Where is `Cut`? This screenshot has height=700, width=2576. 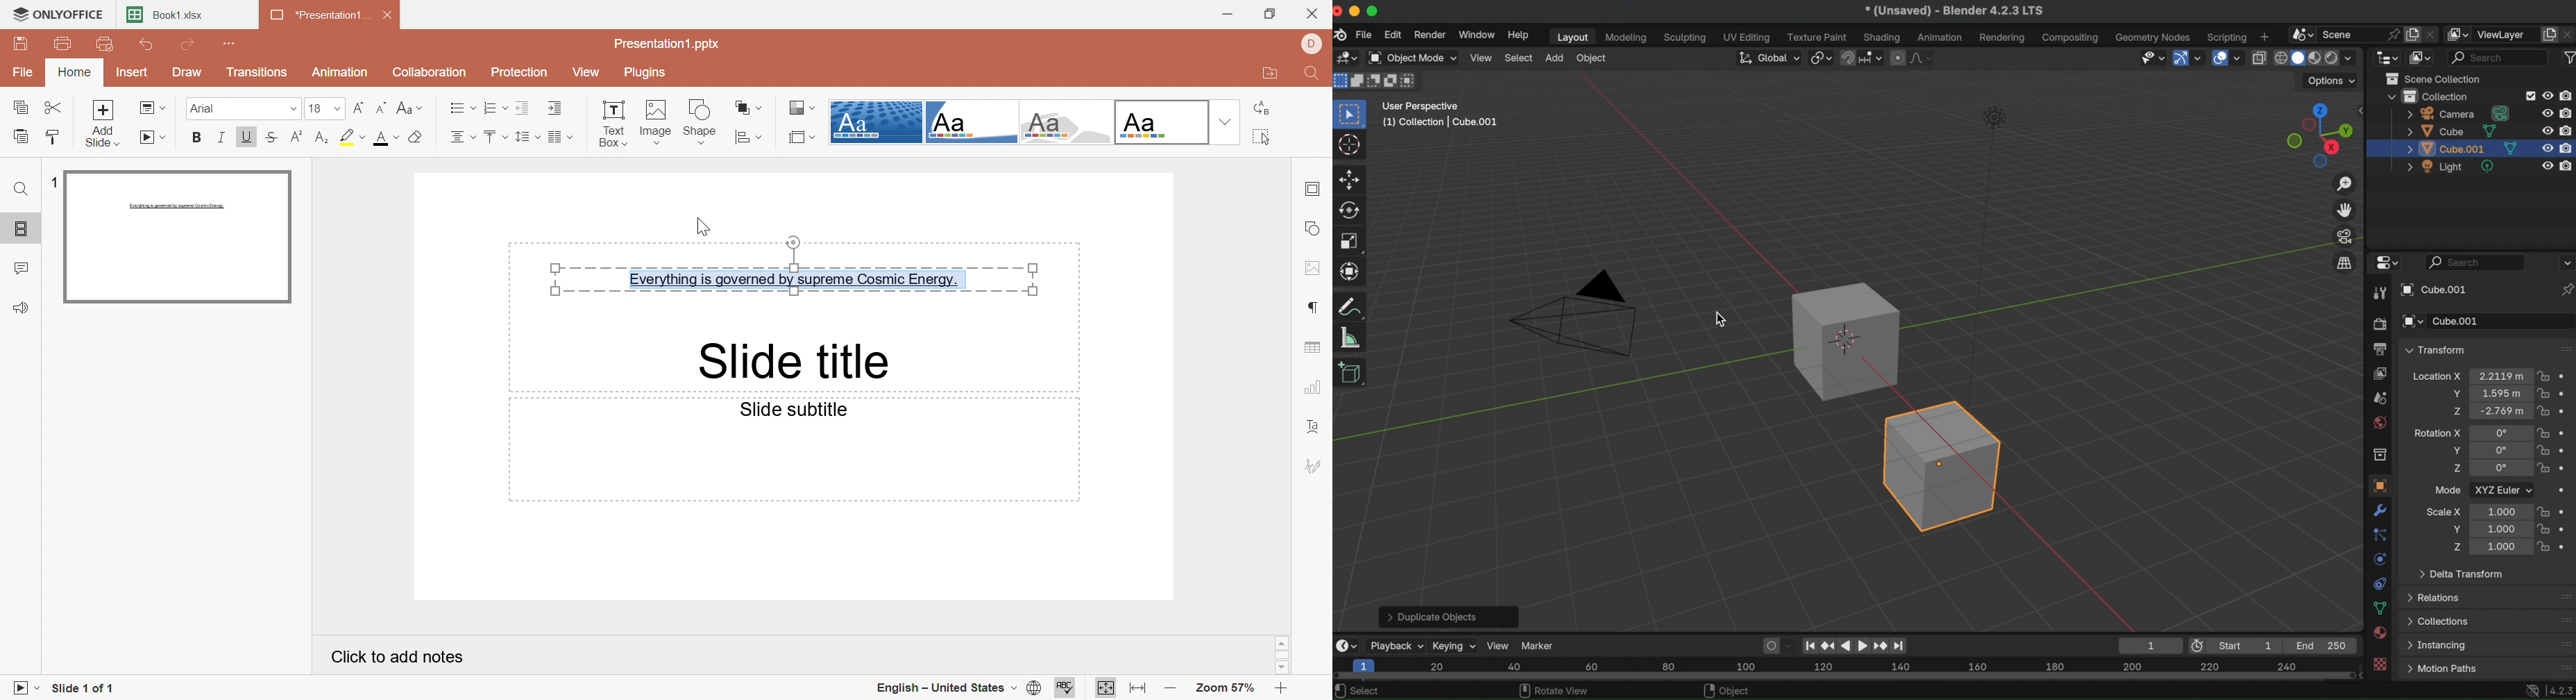
Cut is located at coordinates (53, 108).